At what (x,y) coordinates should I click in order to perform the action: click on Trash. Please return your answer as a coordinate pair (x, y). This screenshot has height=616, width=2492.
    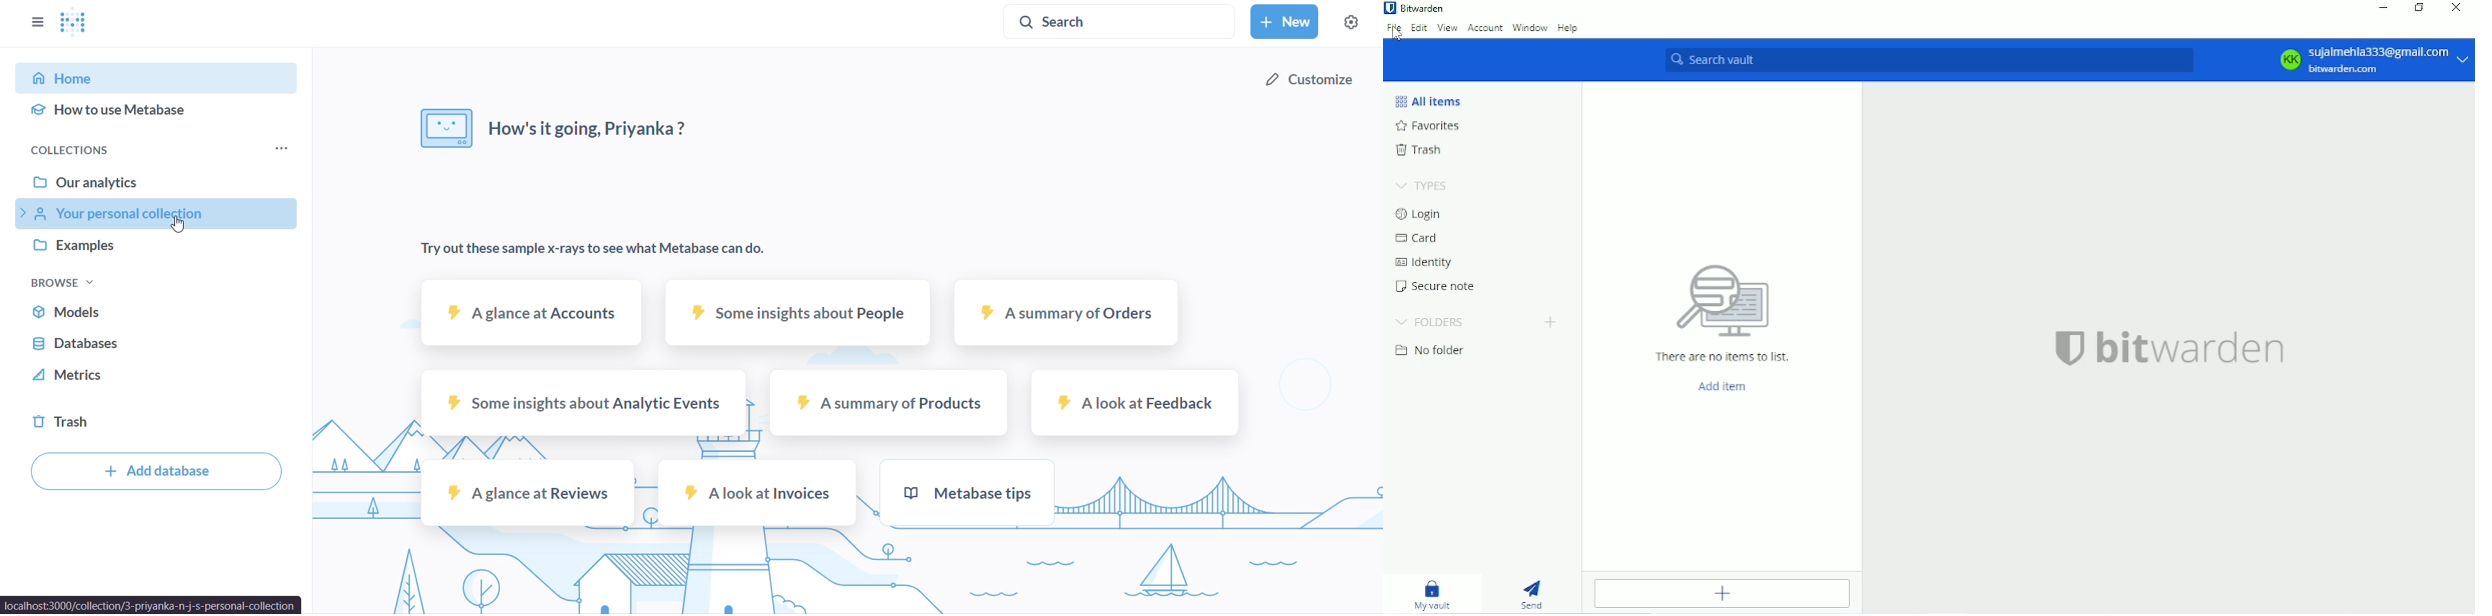
    Looking at the image, I should click on (1420, 149).